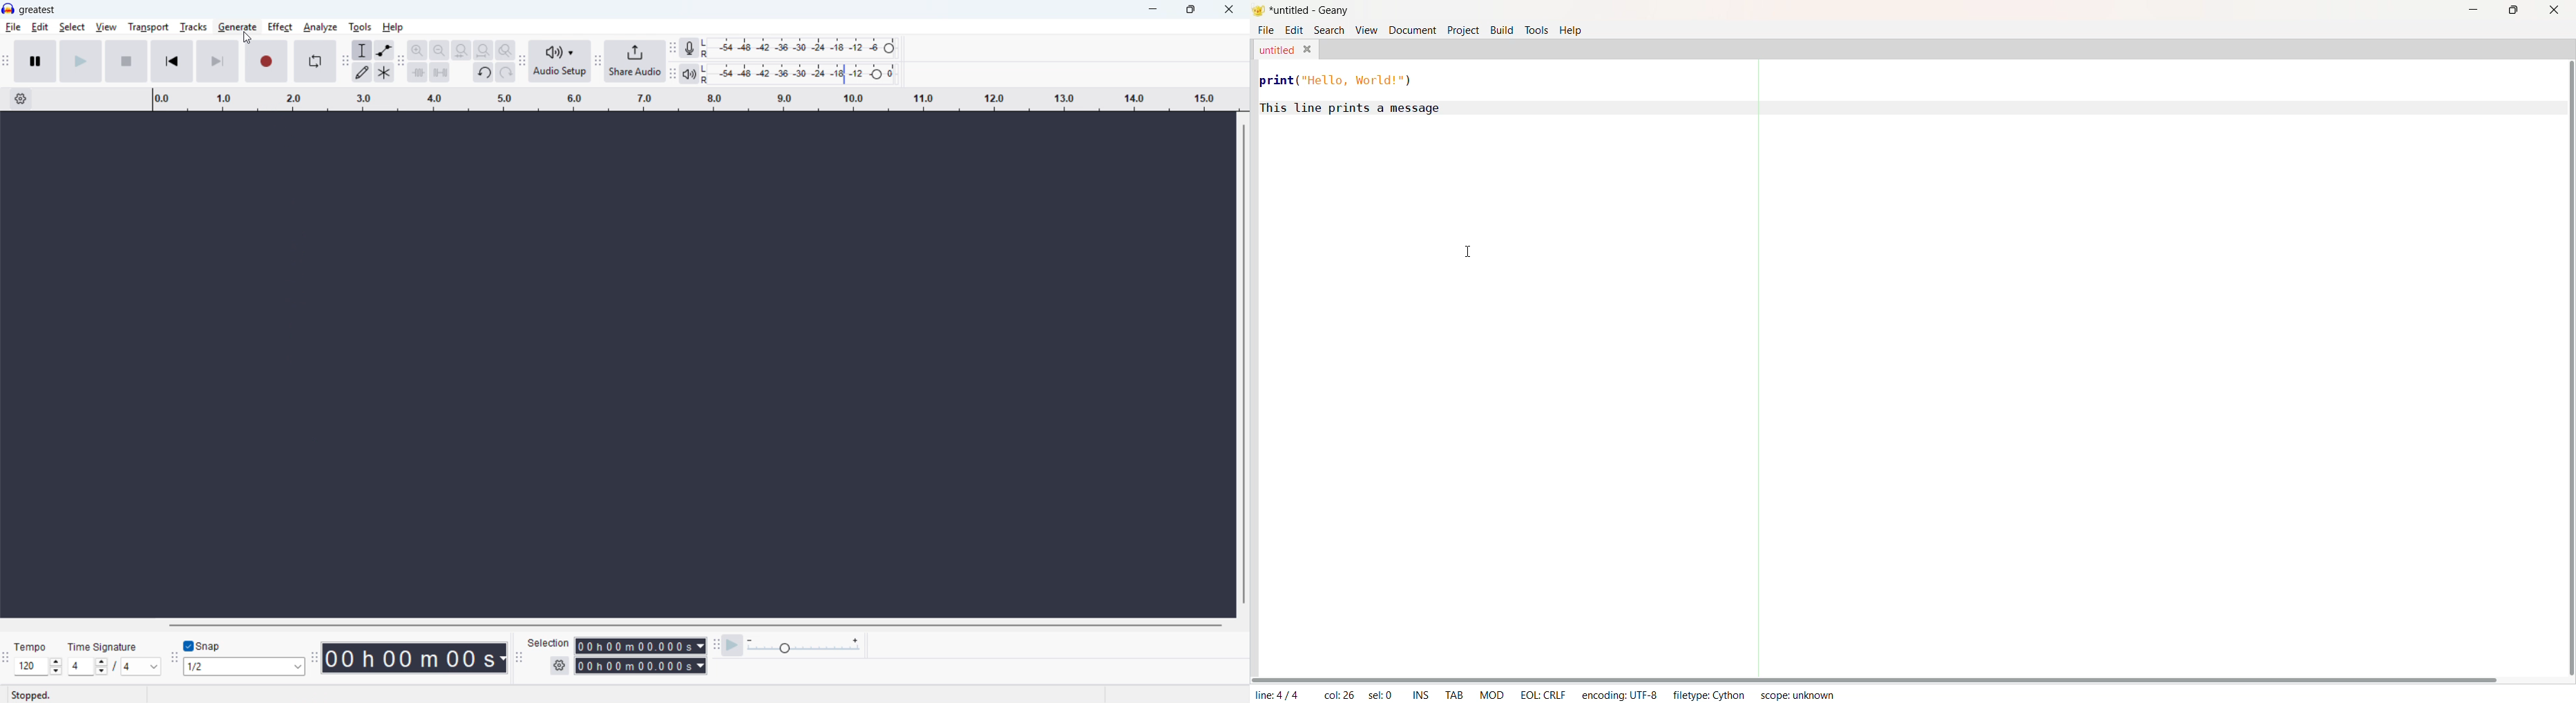 This screenshot has width=2576, height=728. Describe the element at coordinates (281, 27) in the screenshot. I see `effect` at that location.